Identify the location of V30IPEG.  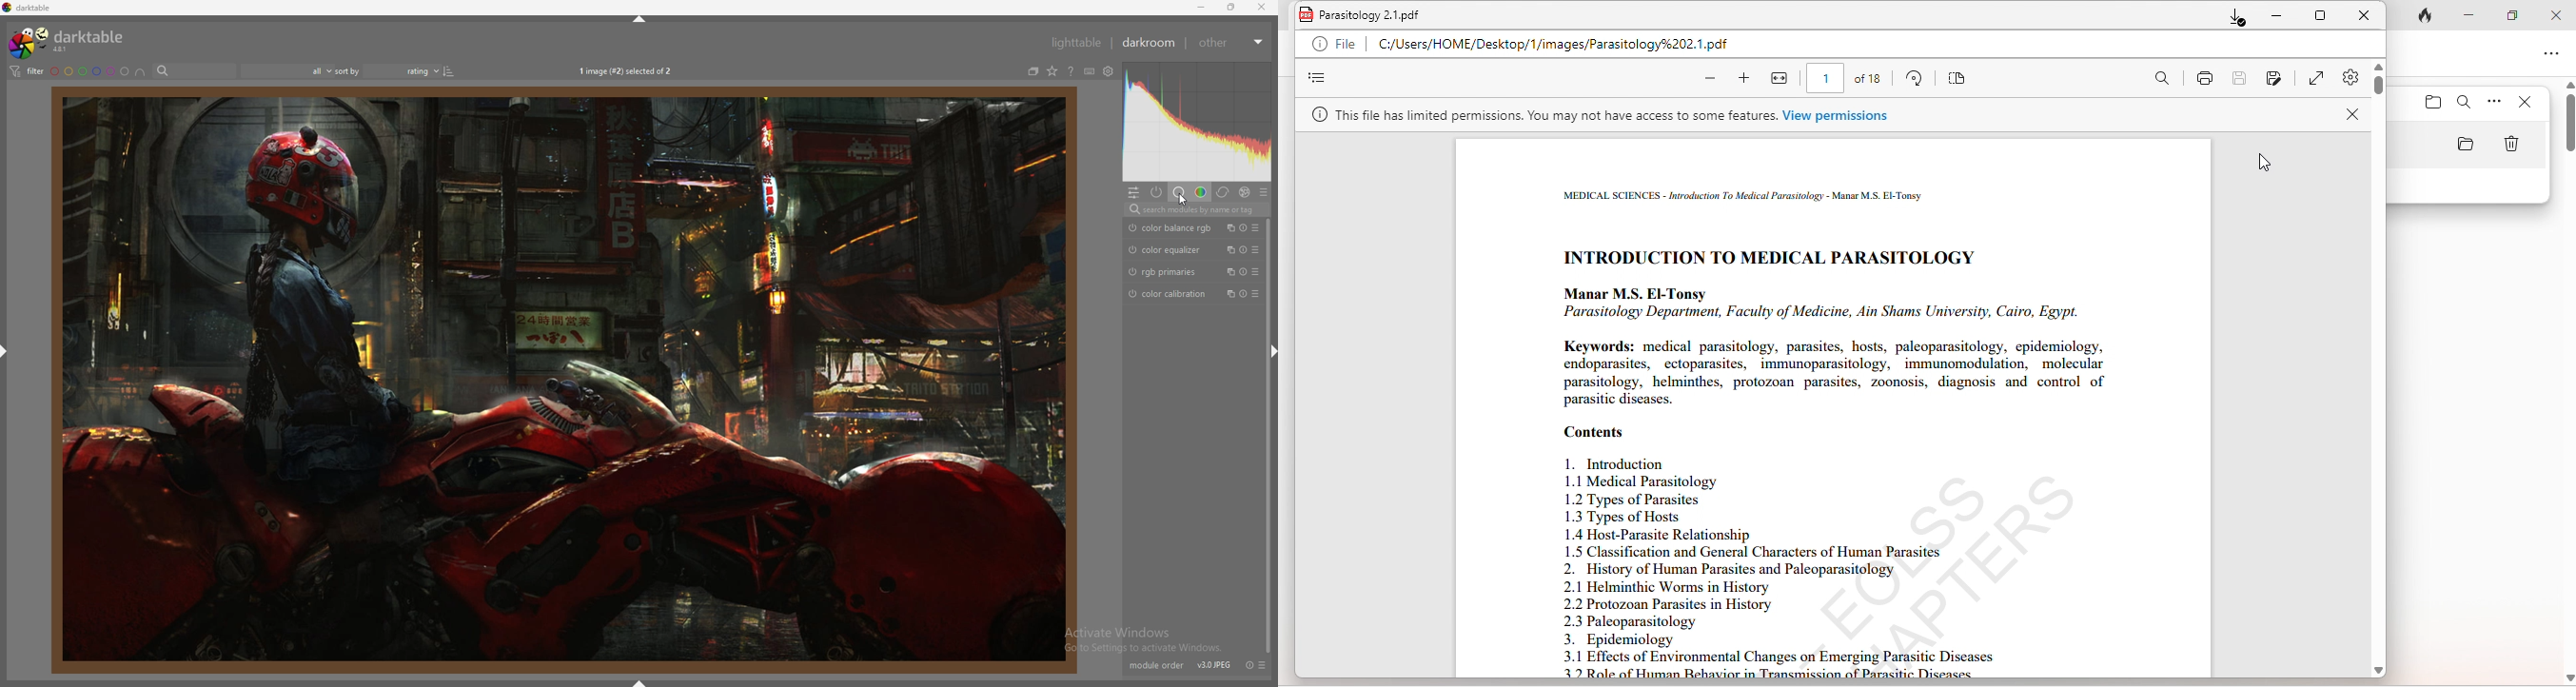
(1213, 664).